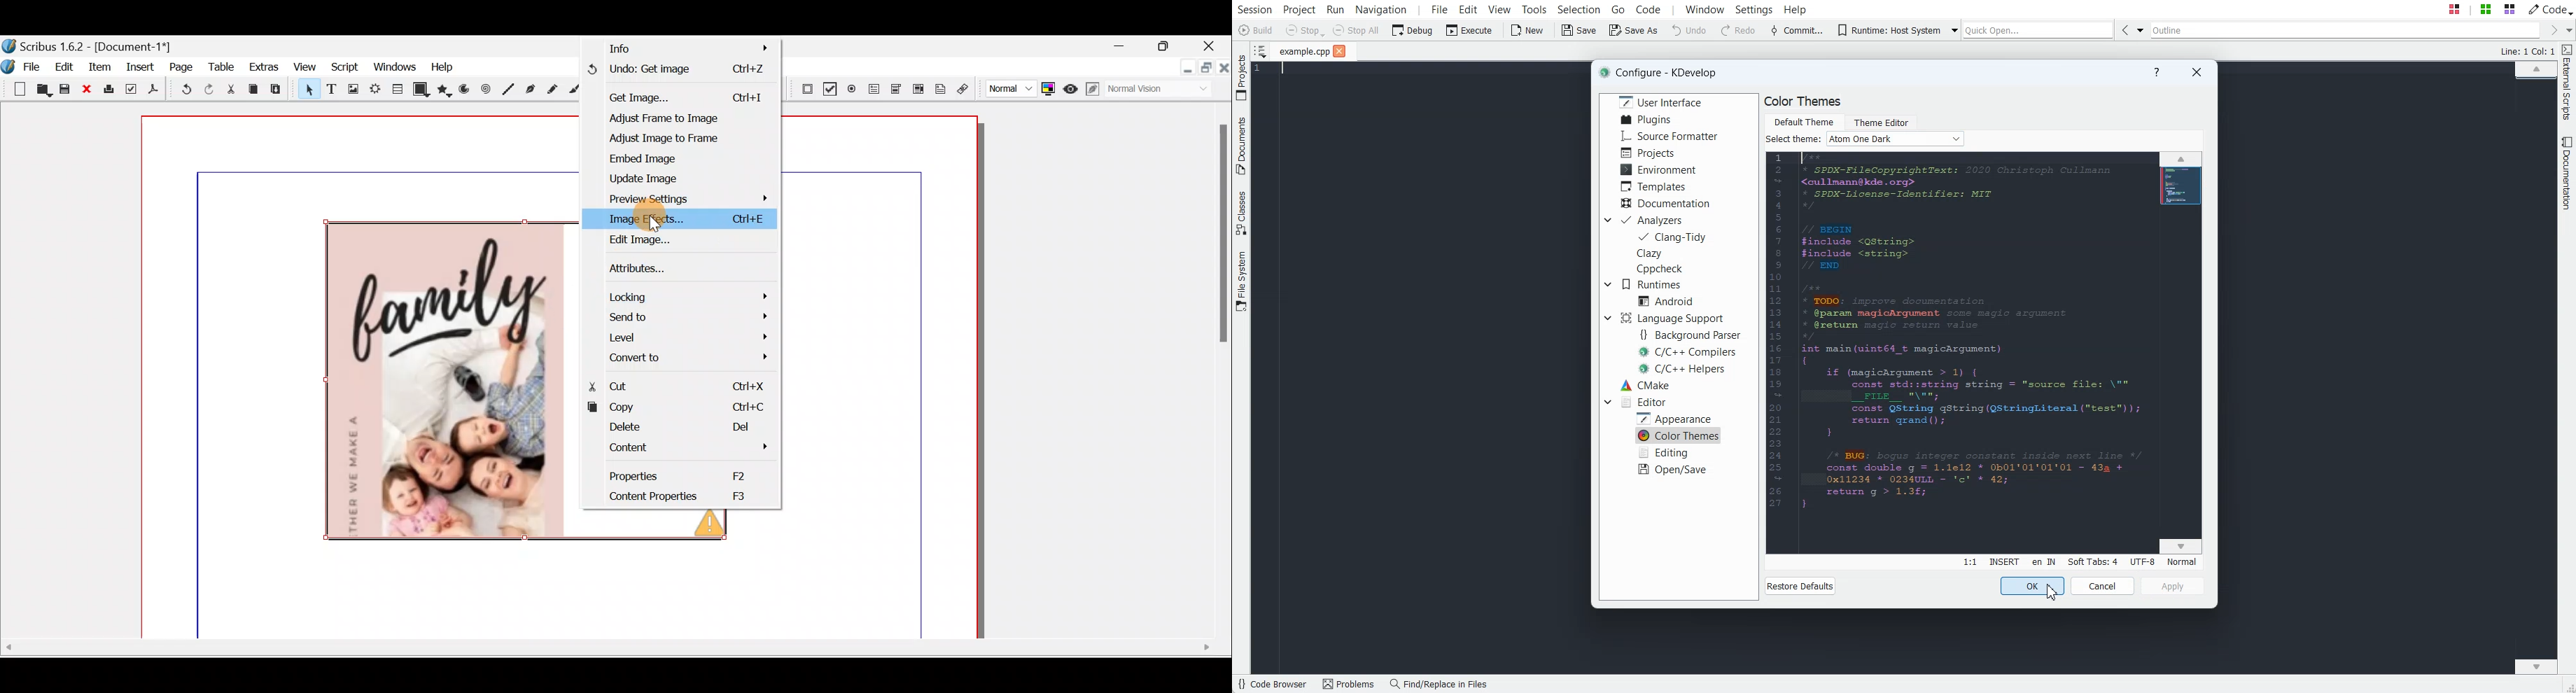 The height and width of the screenshot is (700, 2576). What do you see at coordinates (940, 87) in the screenshot?
I see `Text annotation` at bounding box center [940, 87].